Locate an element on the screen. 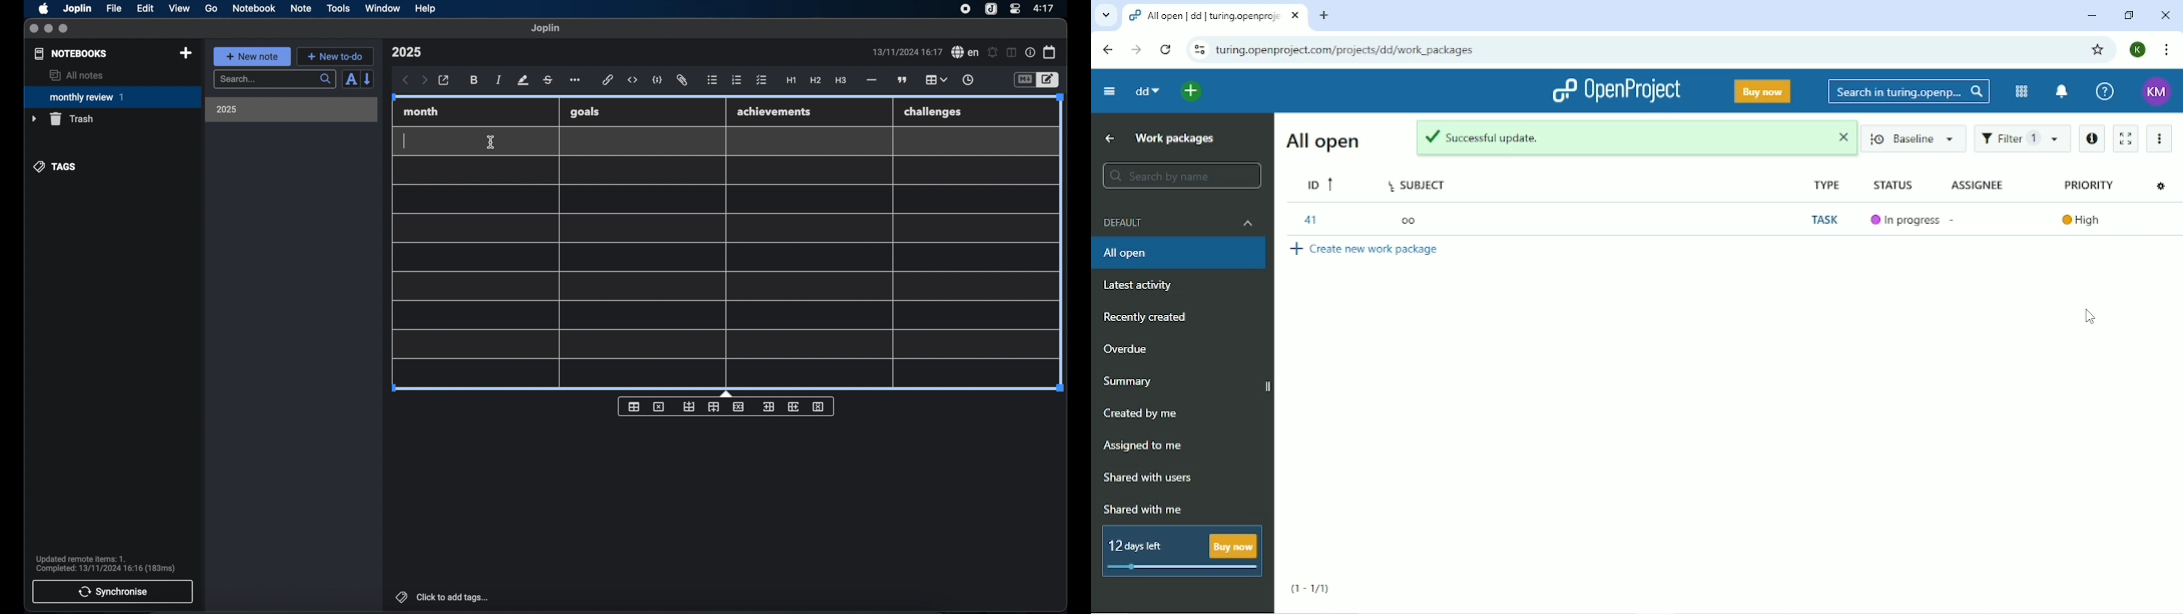 The height and width of the screenshot is (616, 2184). new to-do is located at coordinates (336, 56).